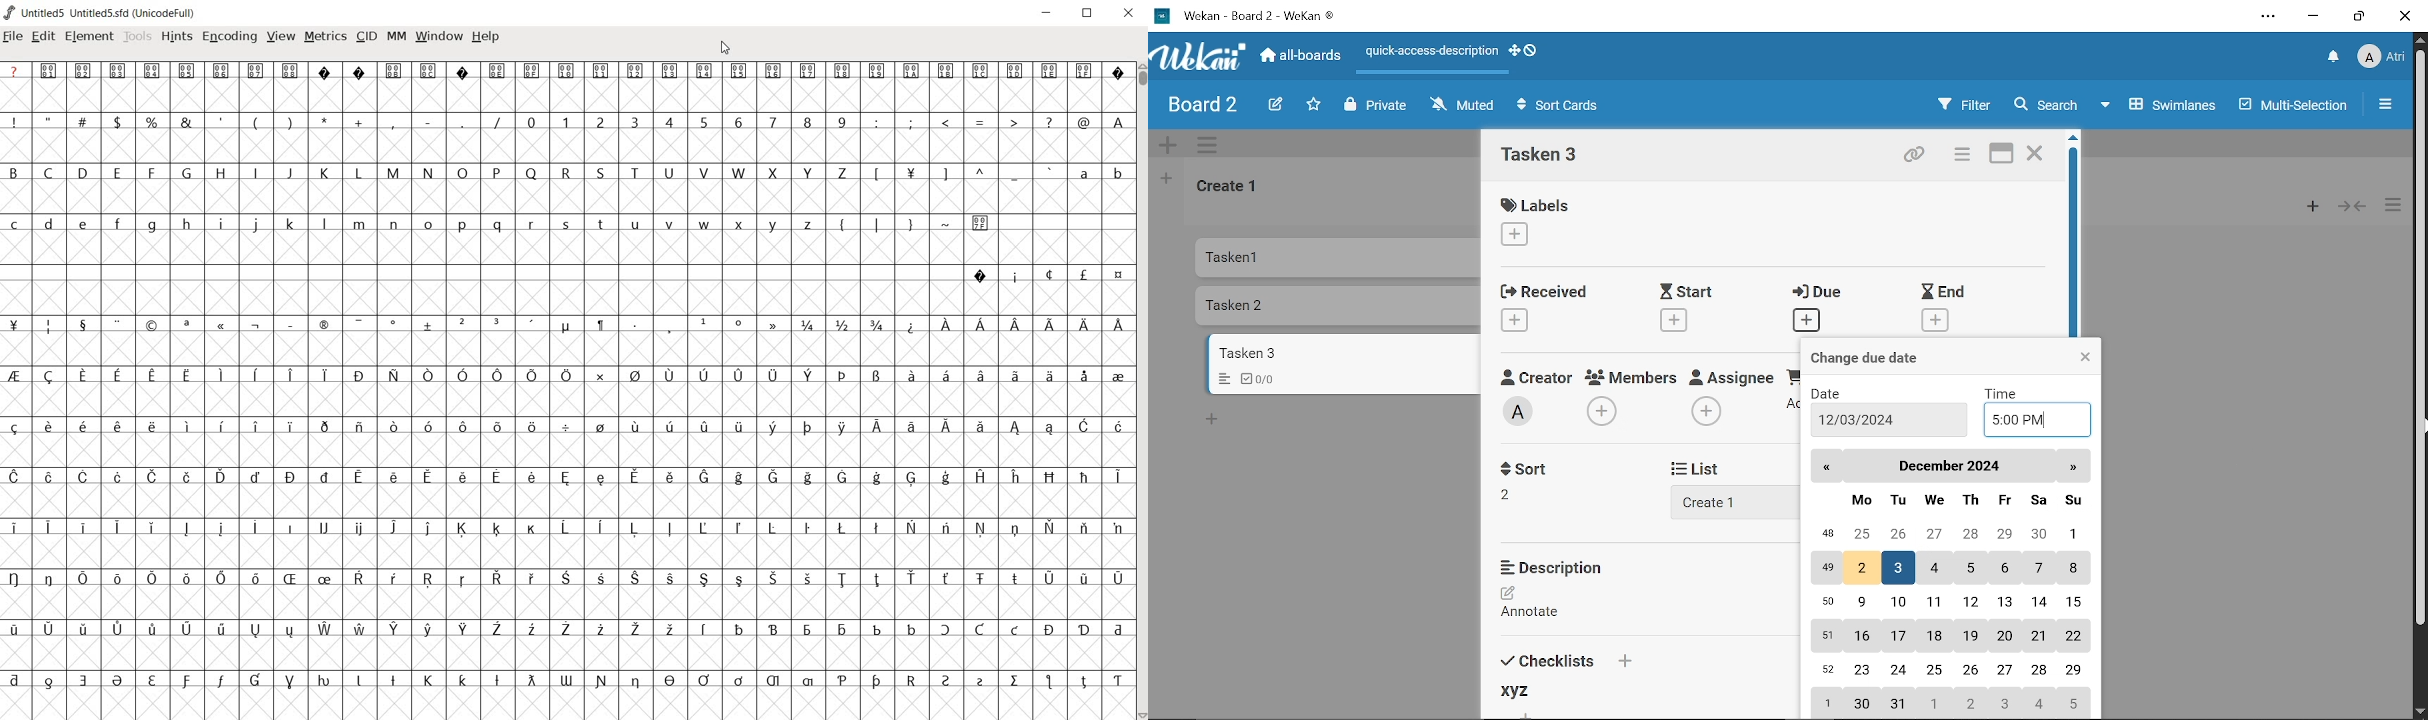 Image resolution: width=2436 pixels, height=728 pixels. Describe the element at coordinates (774, 578) in the screenshot. I see `` at that location.